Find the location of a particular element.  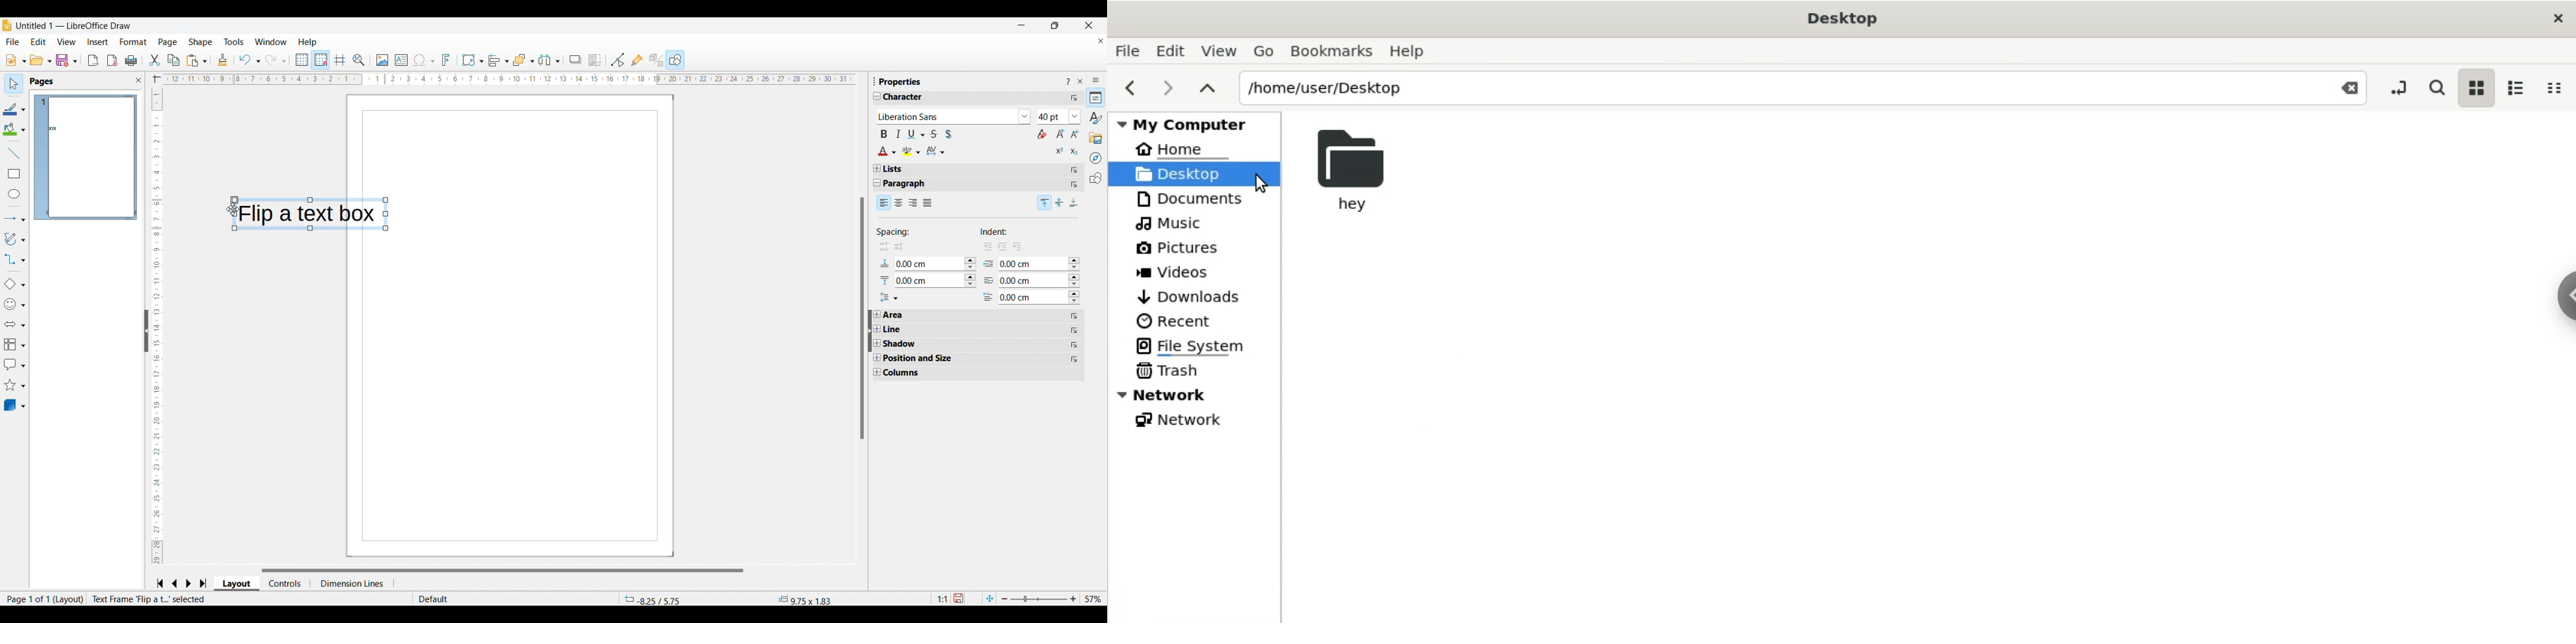

Insert fontwork text is located at coordinates (446, 60).